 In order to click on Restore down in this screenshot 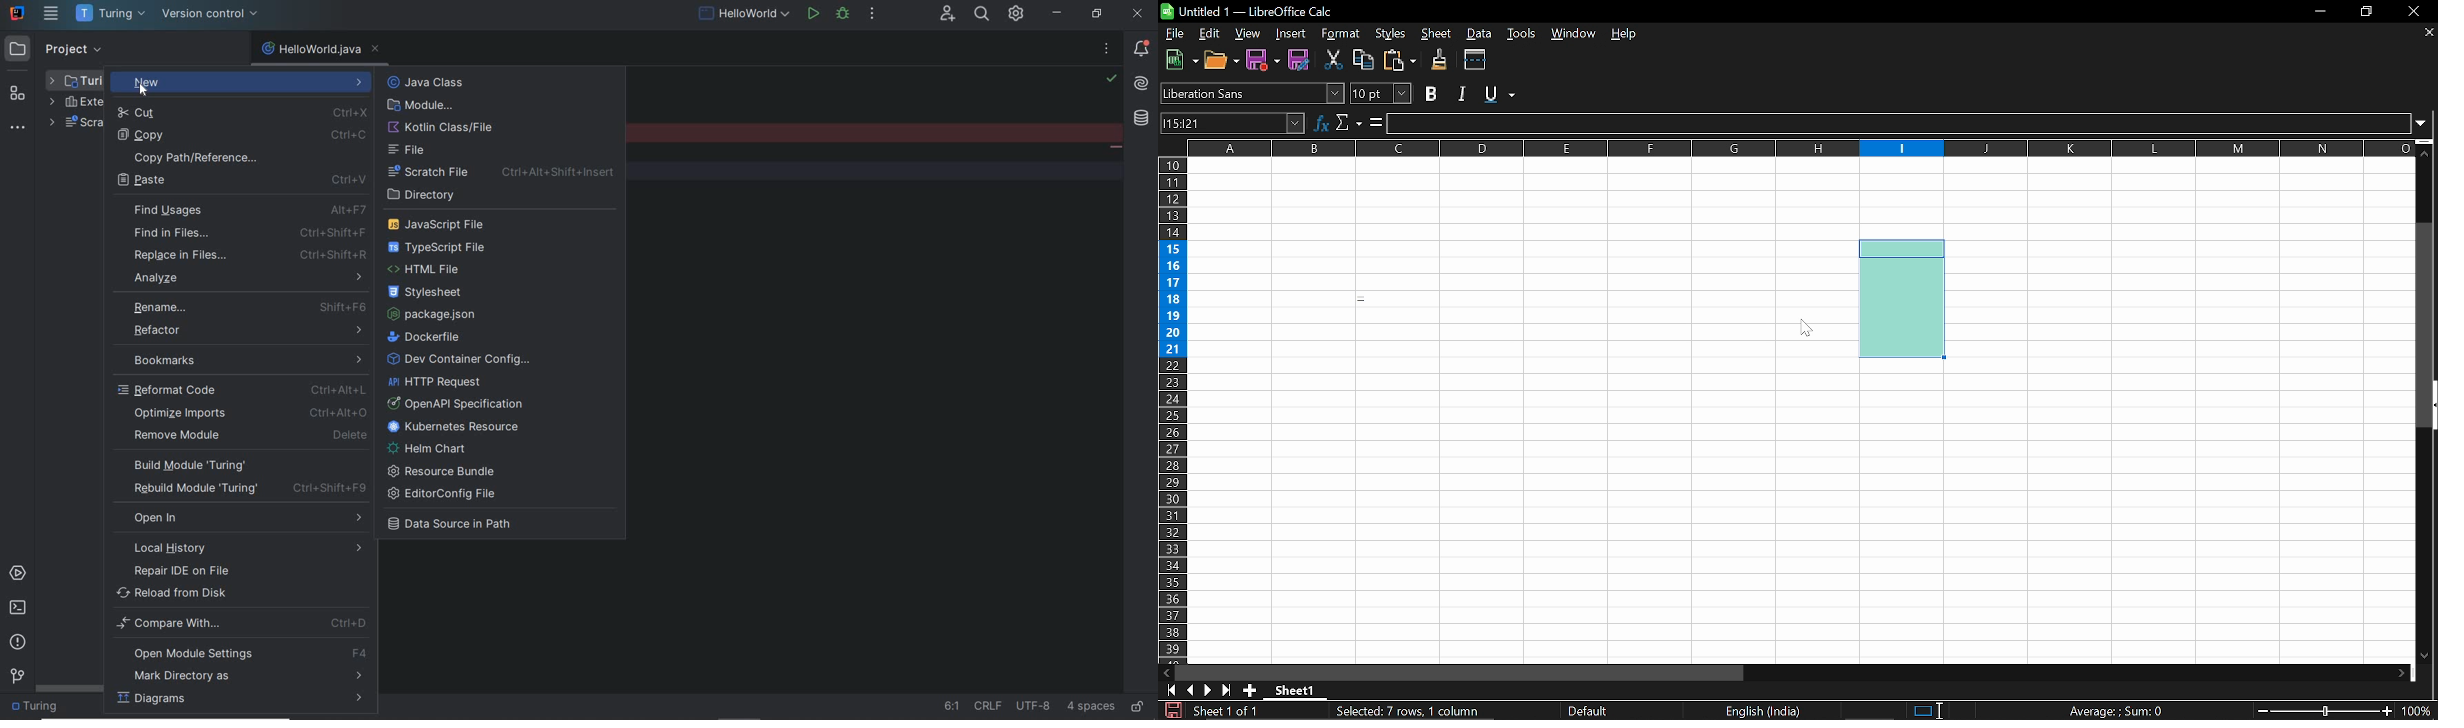, I will do `click(2368, 11)`.